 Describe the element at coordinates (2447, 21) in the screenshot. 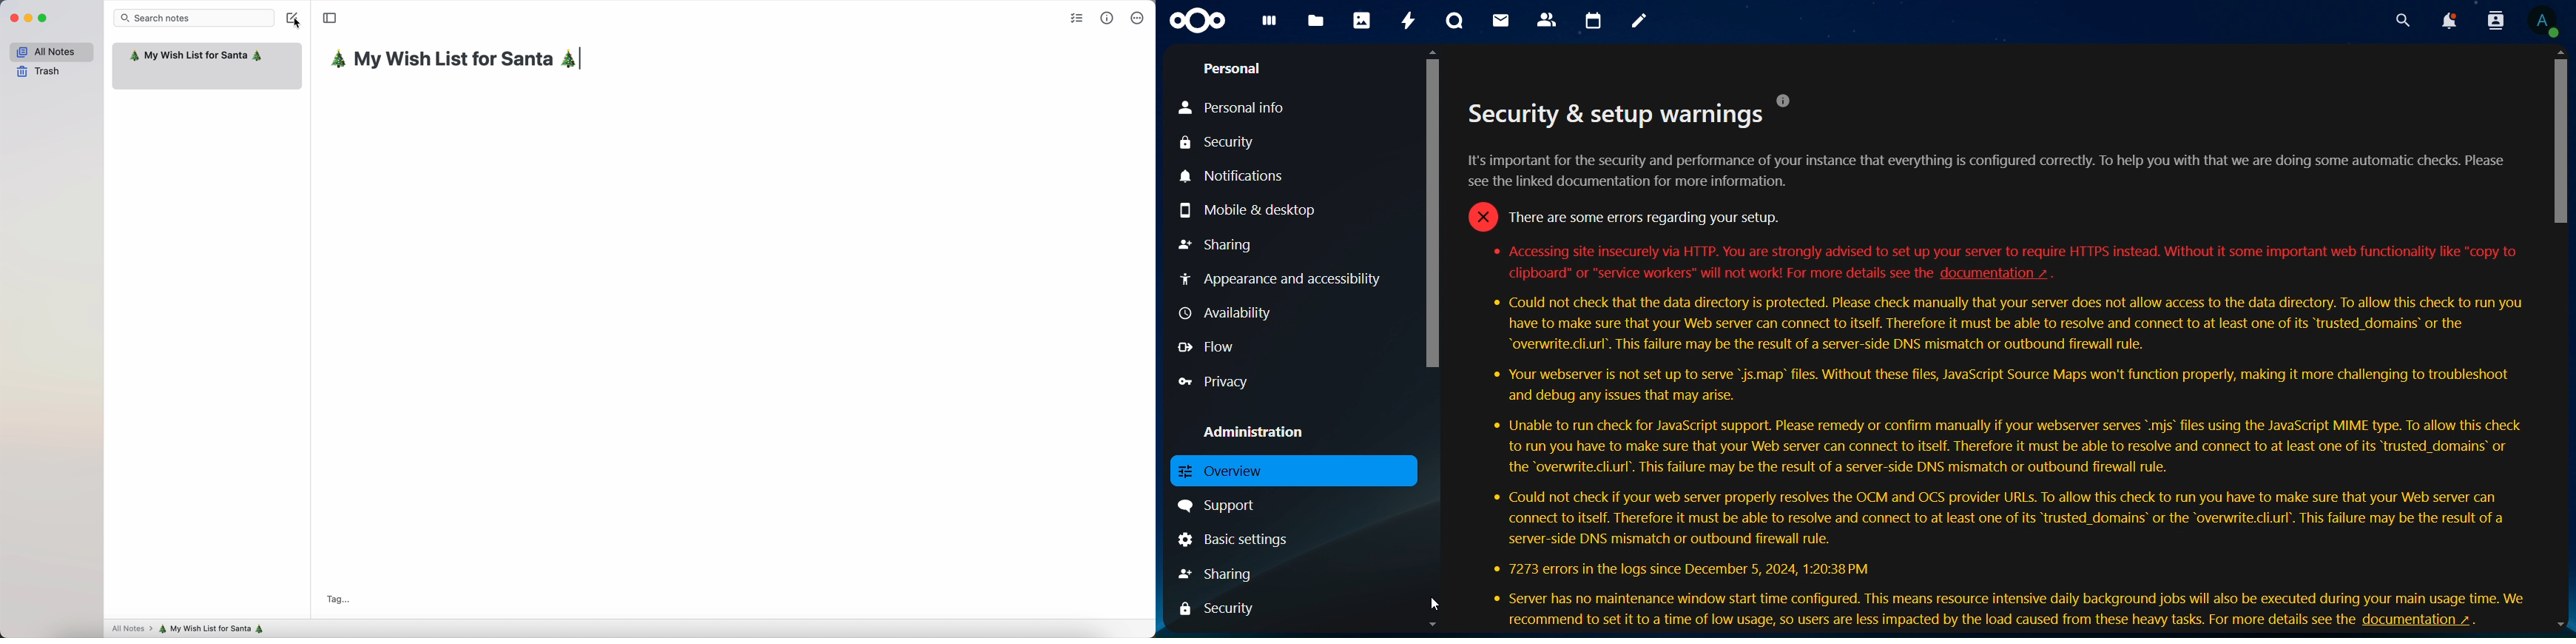

I see `notifications` at that location.